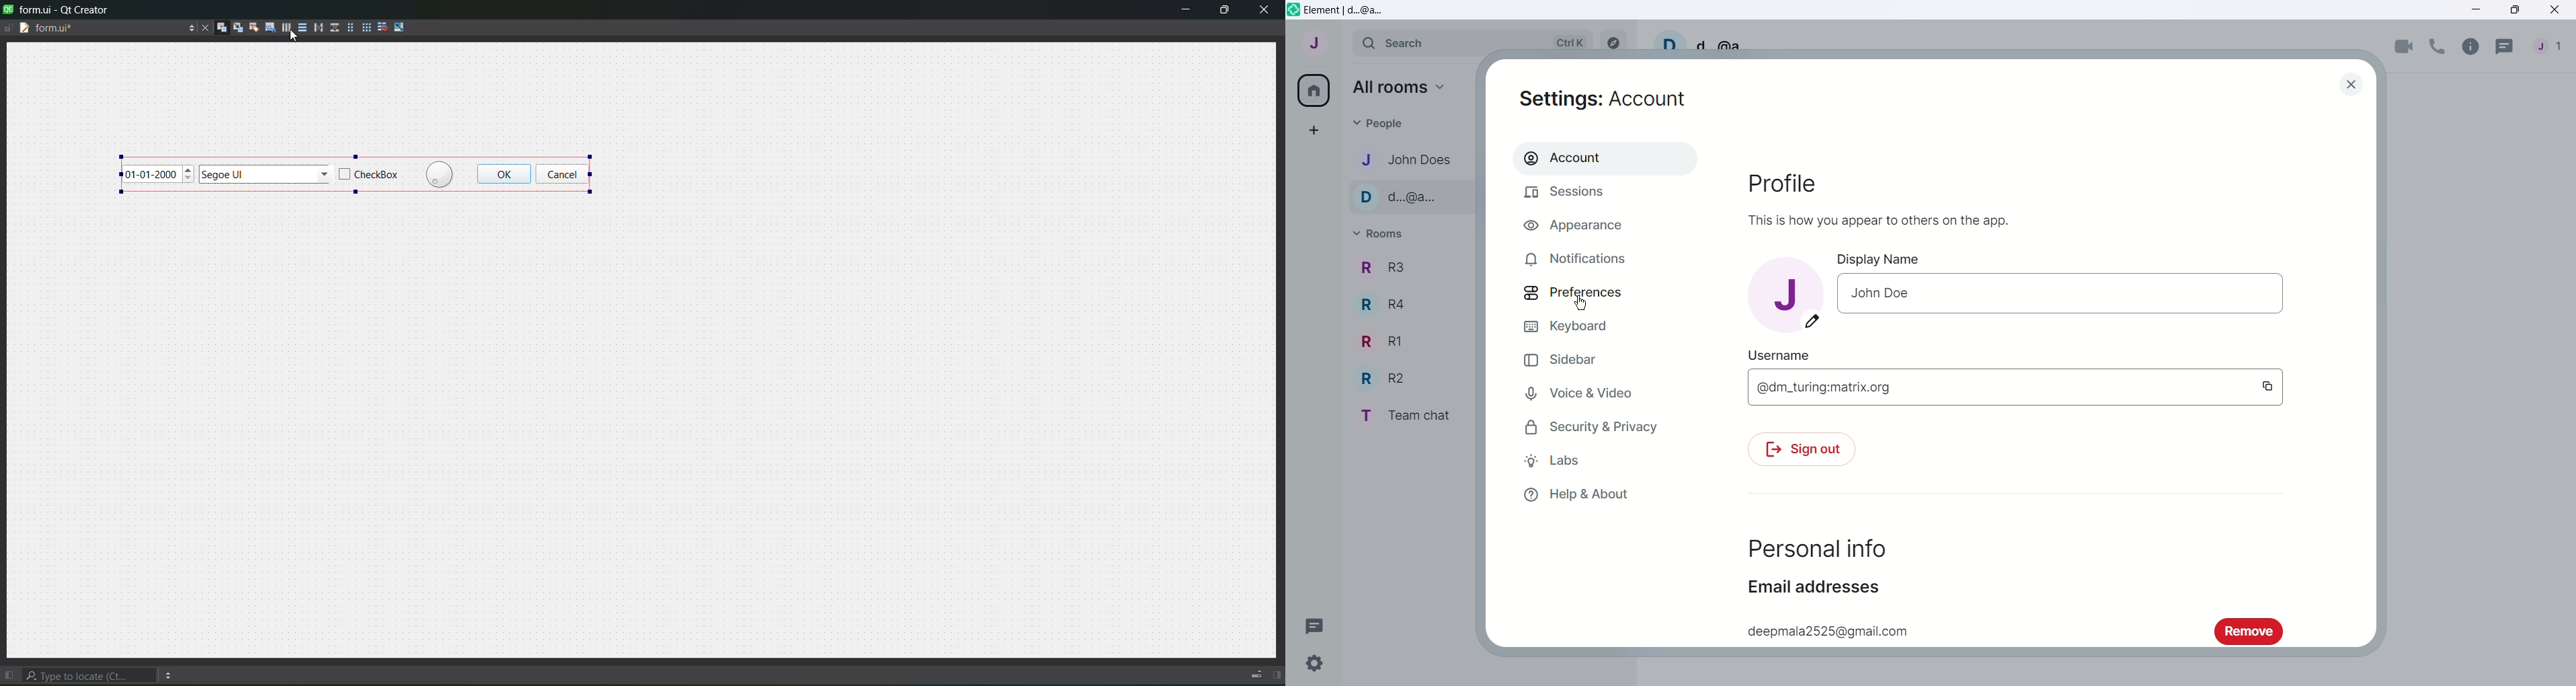 The height and width of the screenshot is (700, 2576). Describe the element at coordinates (1828, 632) in the screenshot. I see `deepmala2525@gmail.com` at that location.